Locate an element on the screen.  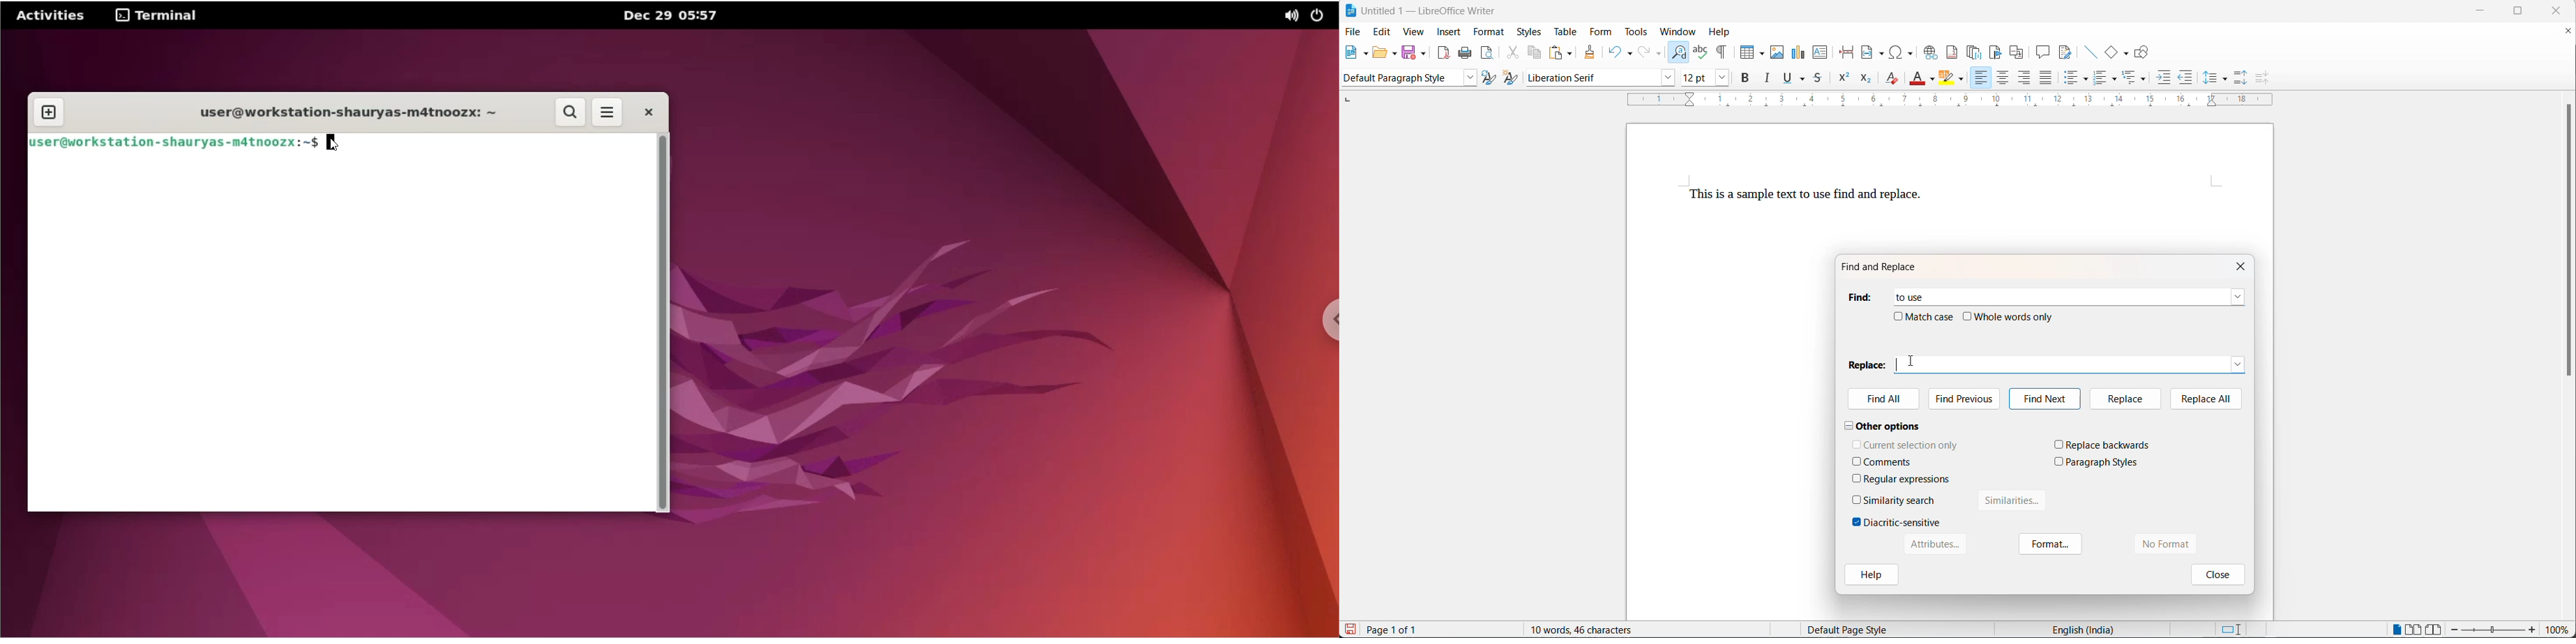
basic shapes is located at coordinates (2112, 52).